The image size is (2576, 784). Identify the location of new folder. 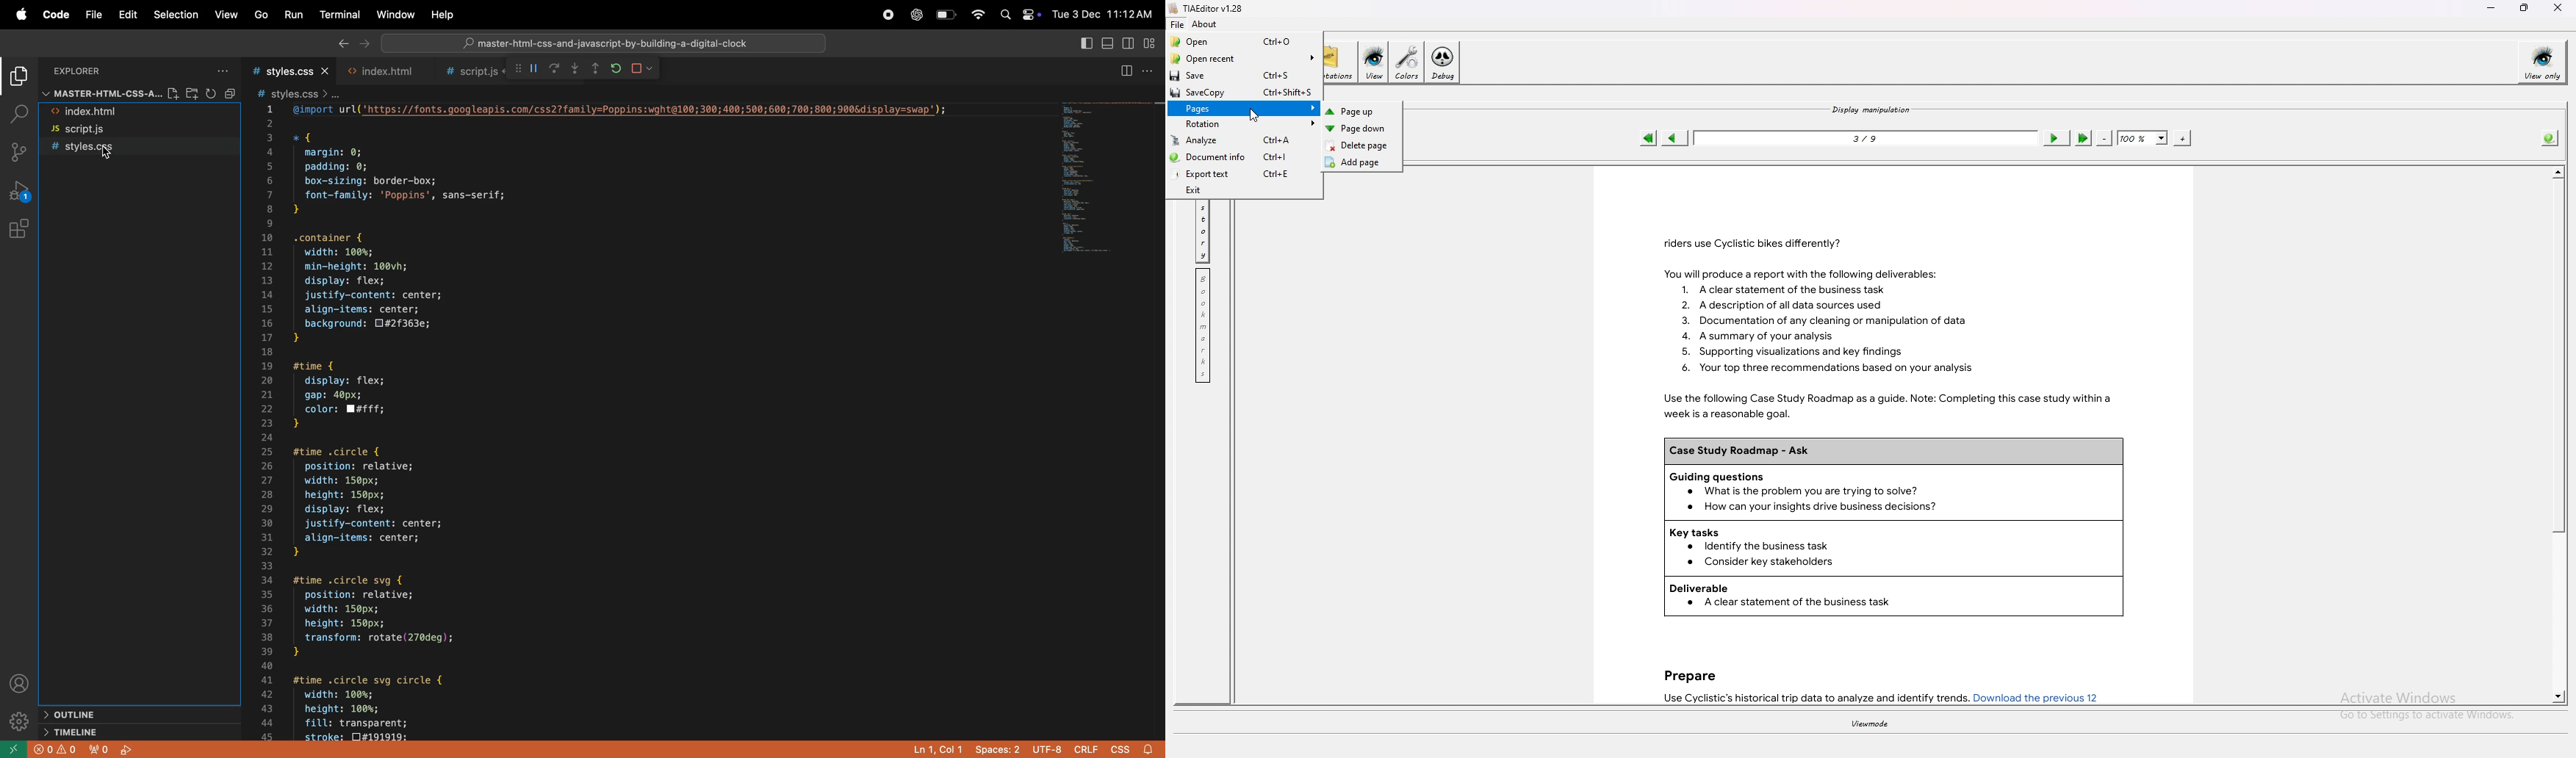
(194, 94).